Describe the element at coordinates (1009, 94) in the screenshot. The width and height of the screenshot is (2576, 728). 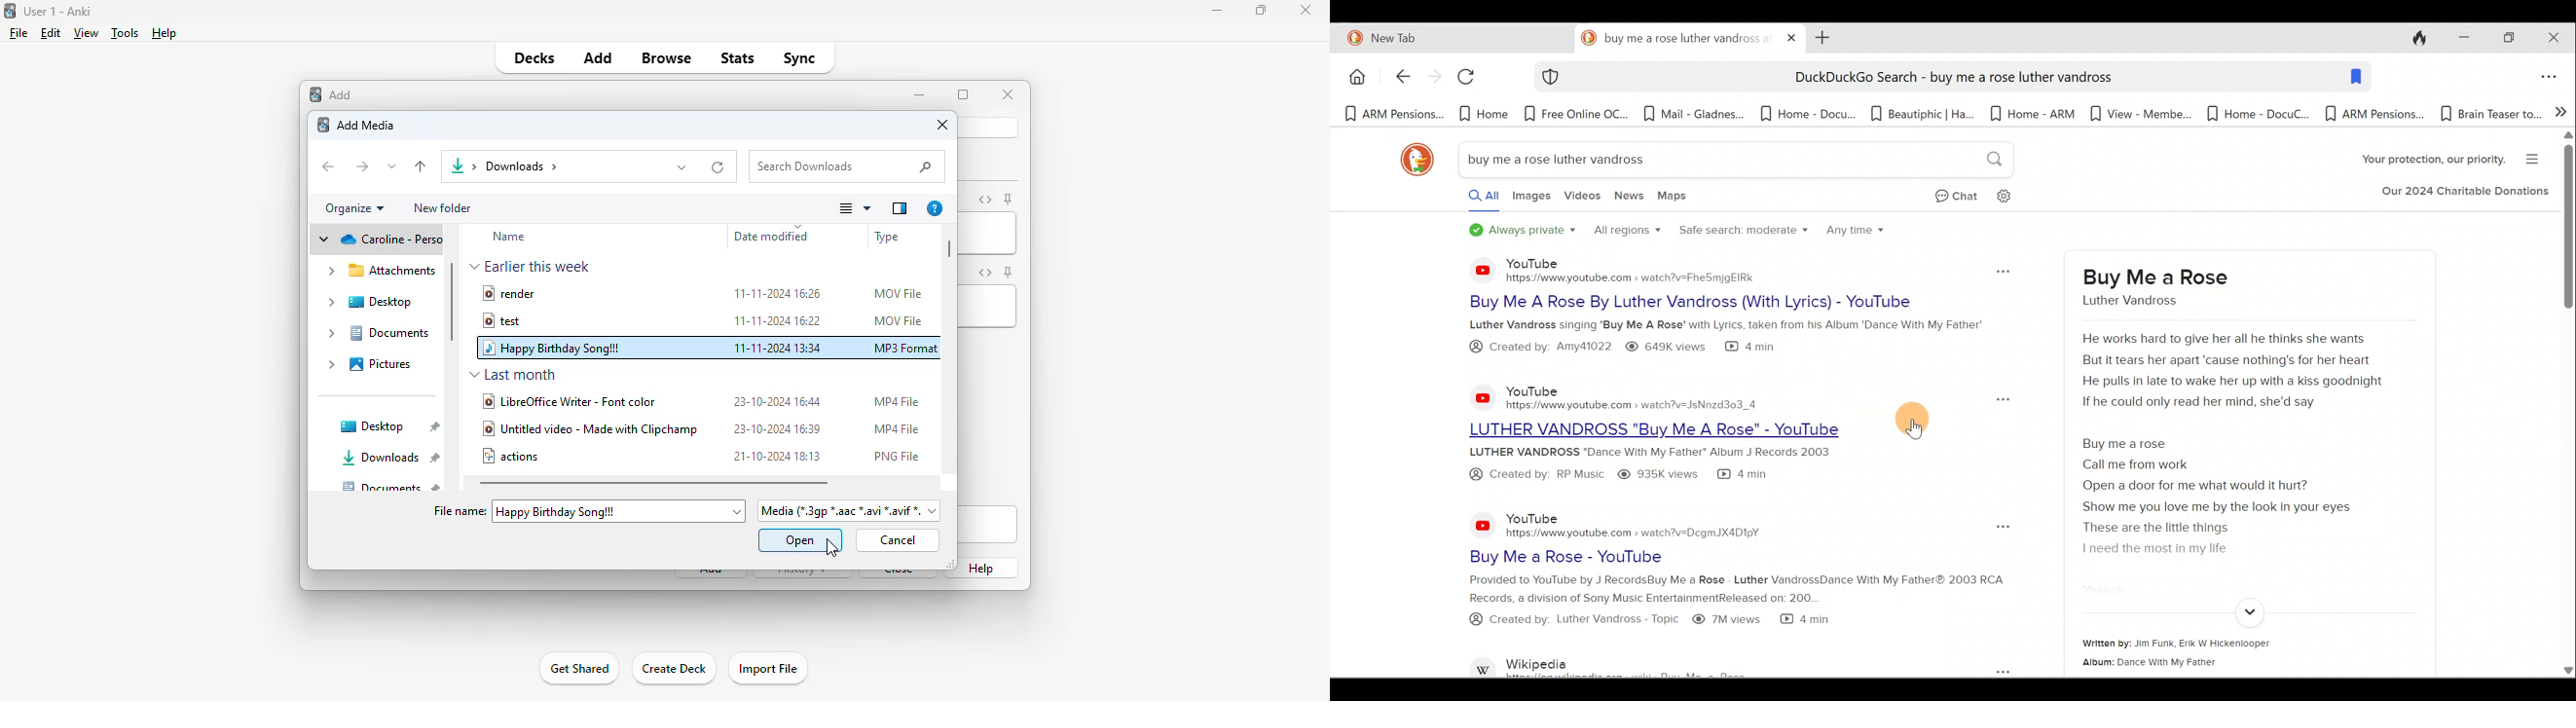
I see `close` at that location.